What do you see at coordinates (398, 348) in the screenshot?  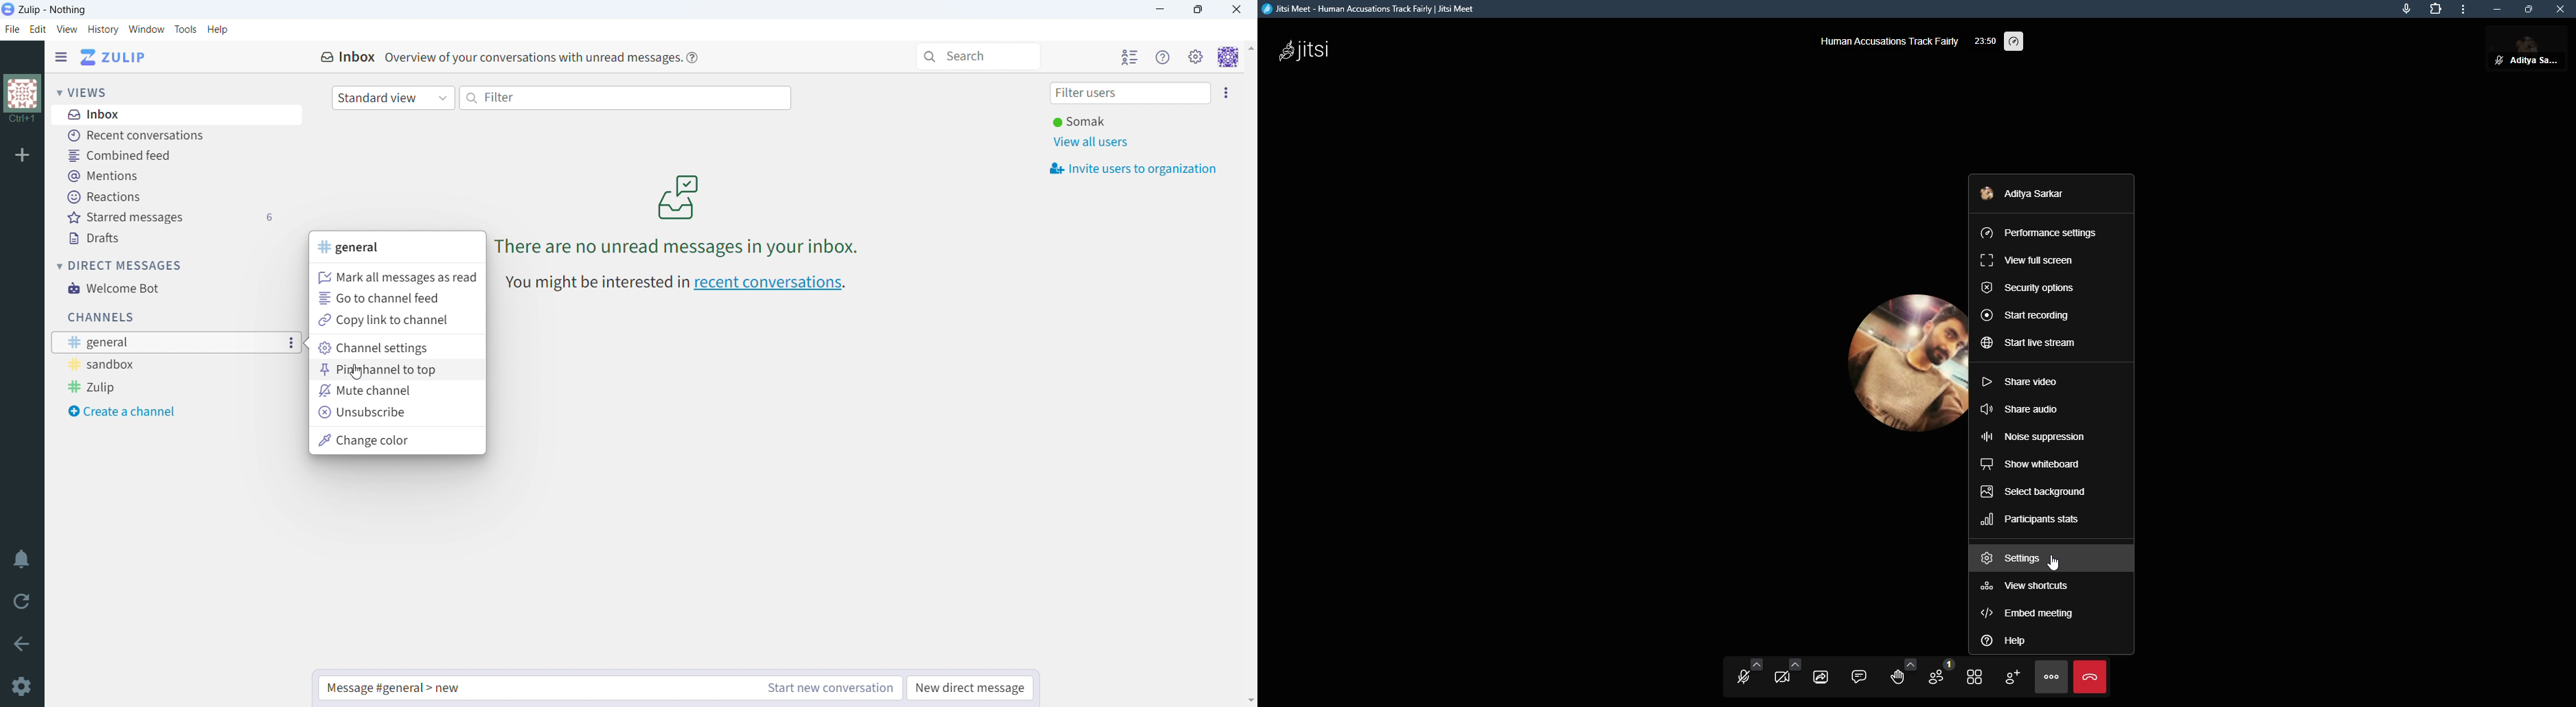 I see `channel settings` at bounding box center [398, 348].